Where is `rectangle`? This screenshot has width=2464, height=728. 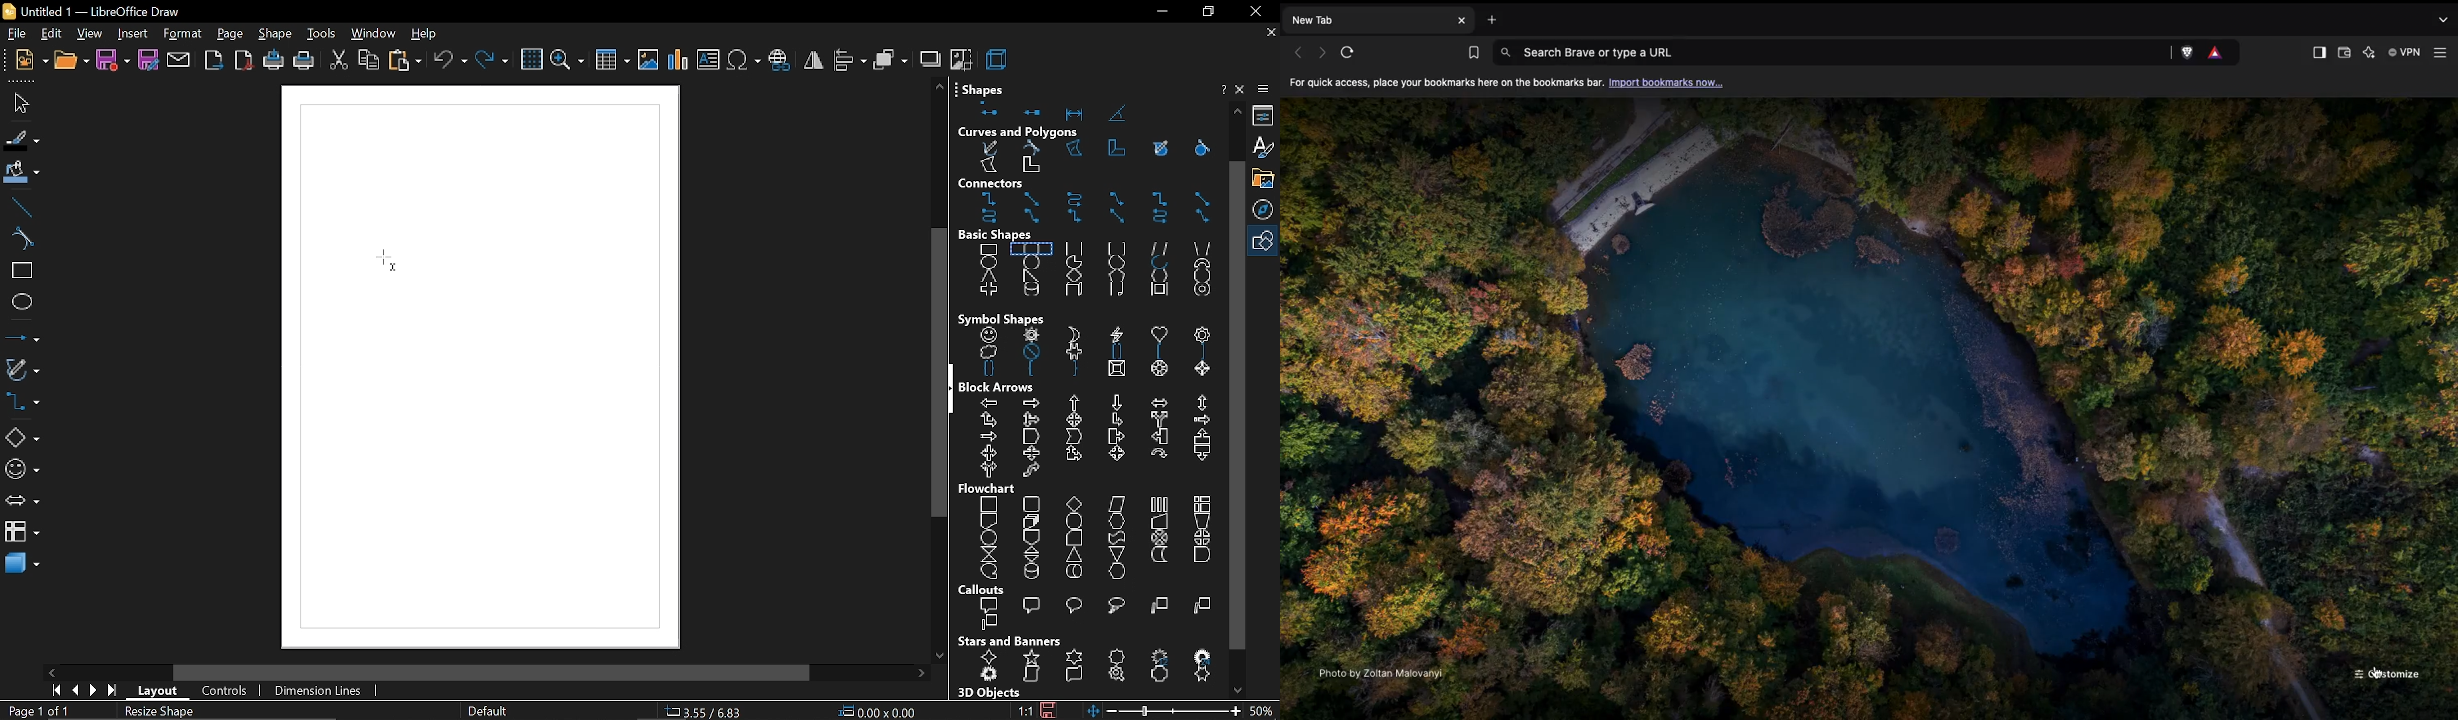
rectangle is located at coordinates (22, 272).